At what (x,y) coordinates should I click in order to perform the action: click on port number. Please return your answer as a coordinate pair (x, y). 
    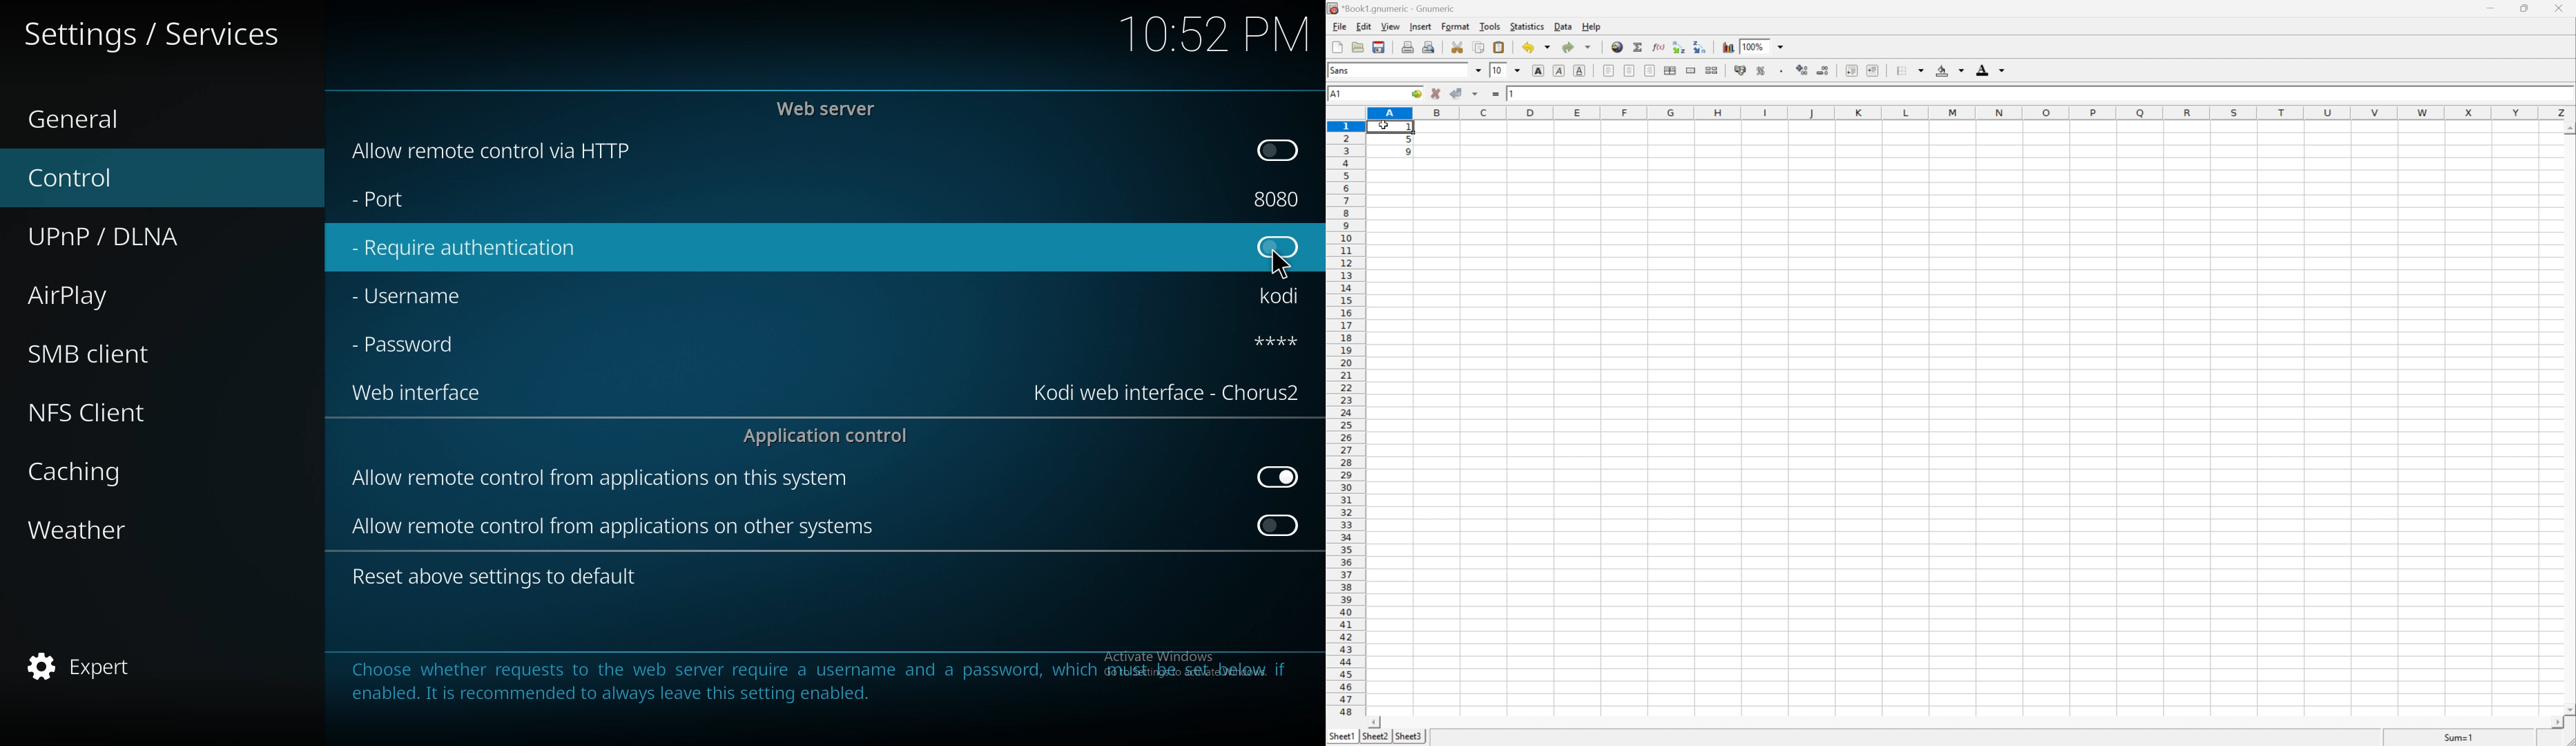
    Looking at the image, I should click on (1277, 199).